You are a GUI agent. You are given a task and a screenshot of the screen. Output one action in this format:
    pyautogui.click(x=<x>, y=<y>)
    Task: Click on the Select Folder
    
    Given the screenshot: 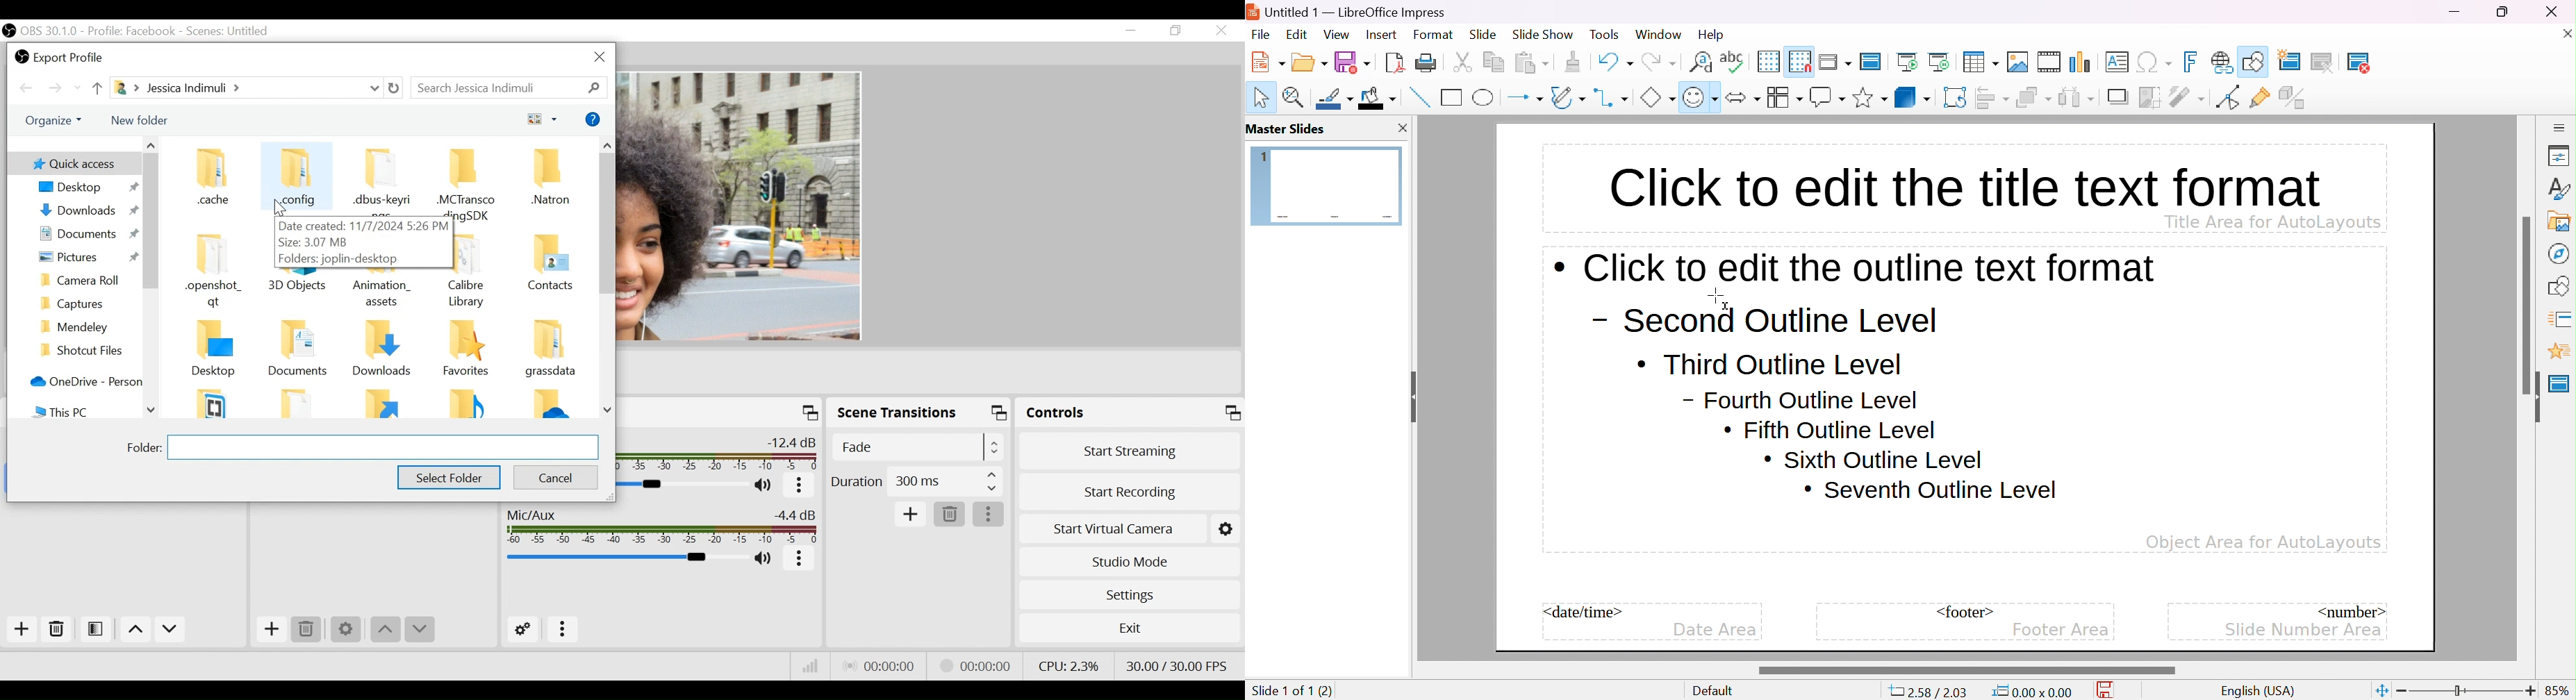 What is the action you would take?
    pyautogui.click(x=448, y=478)
    